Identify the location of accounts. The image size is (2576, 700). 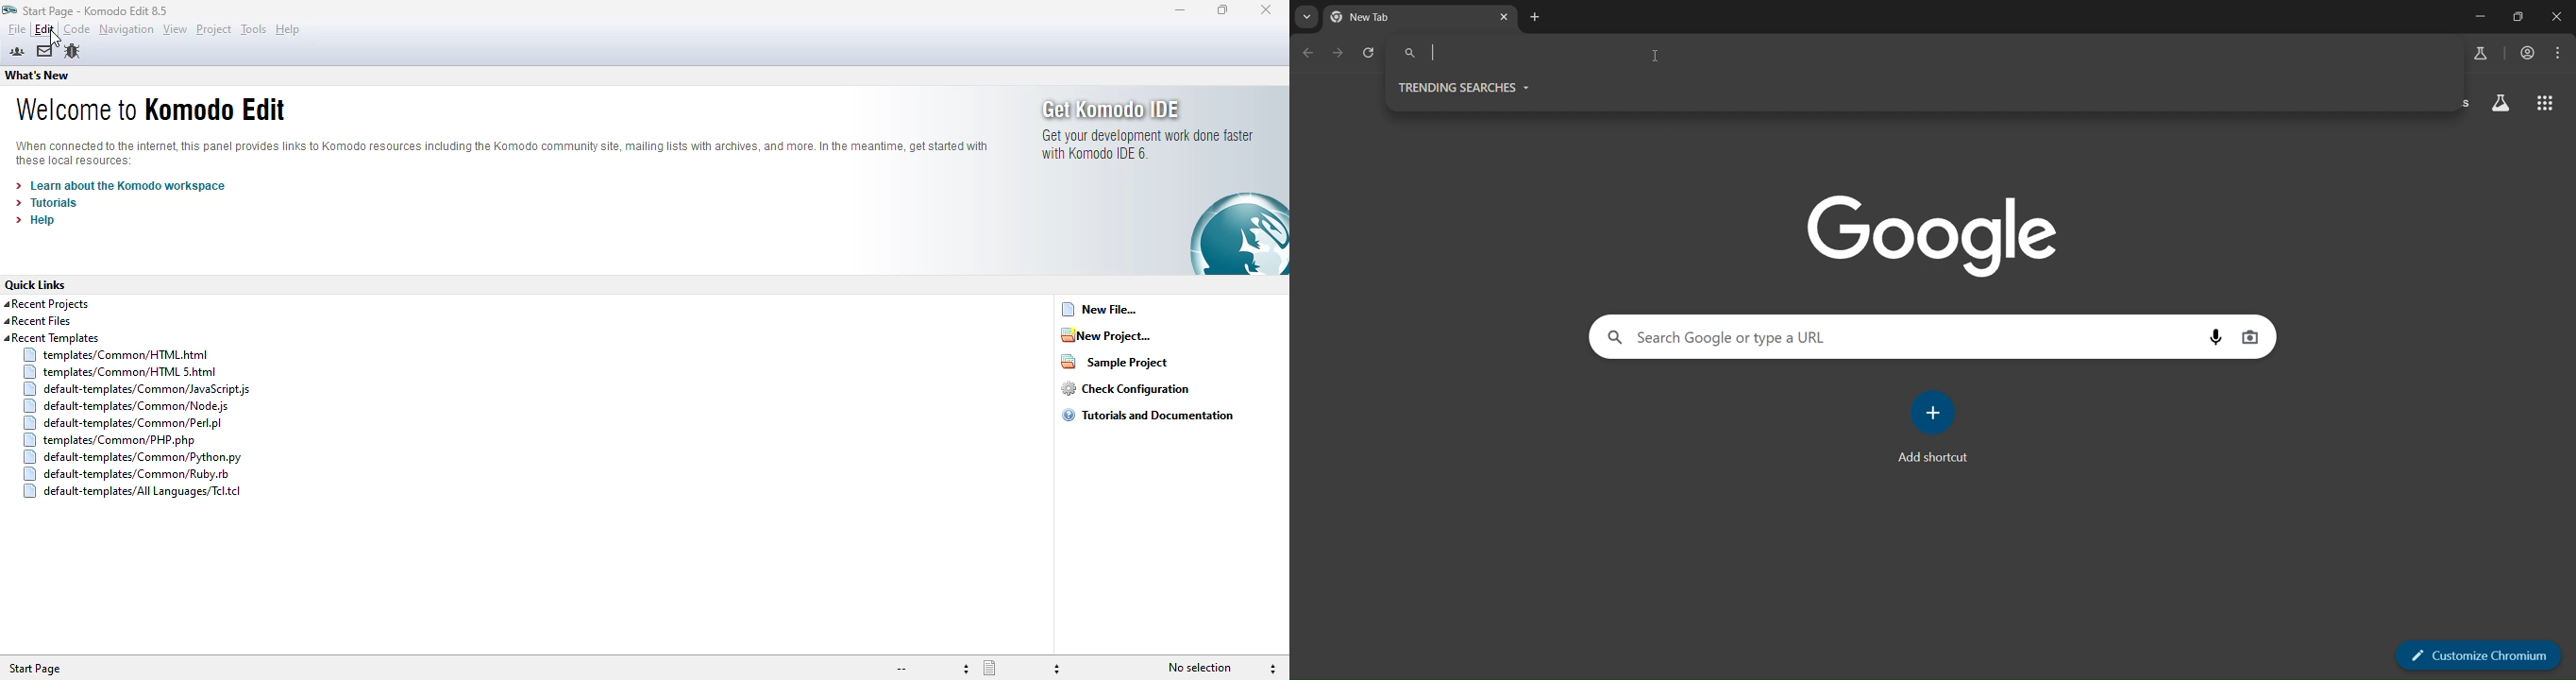
(2525, 55).